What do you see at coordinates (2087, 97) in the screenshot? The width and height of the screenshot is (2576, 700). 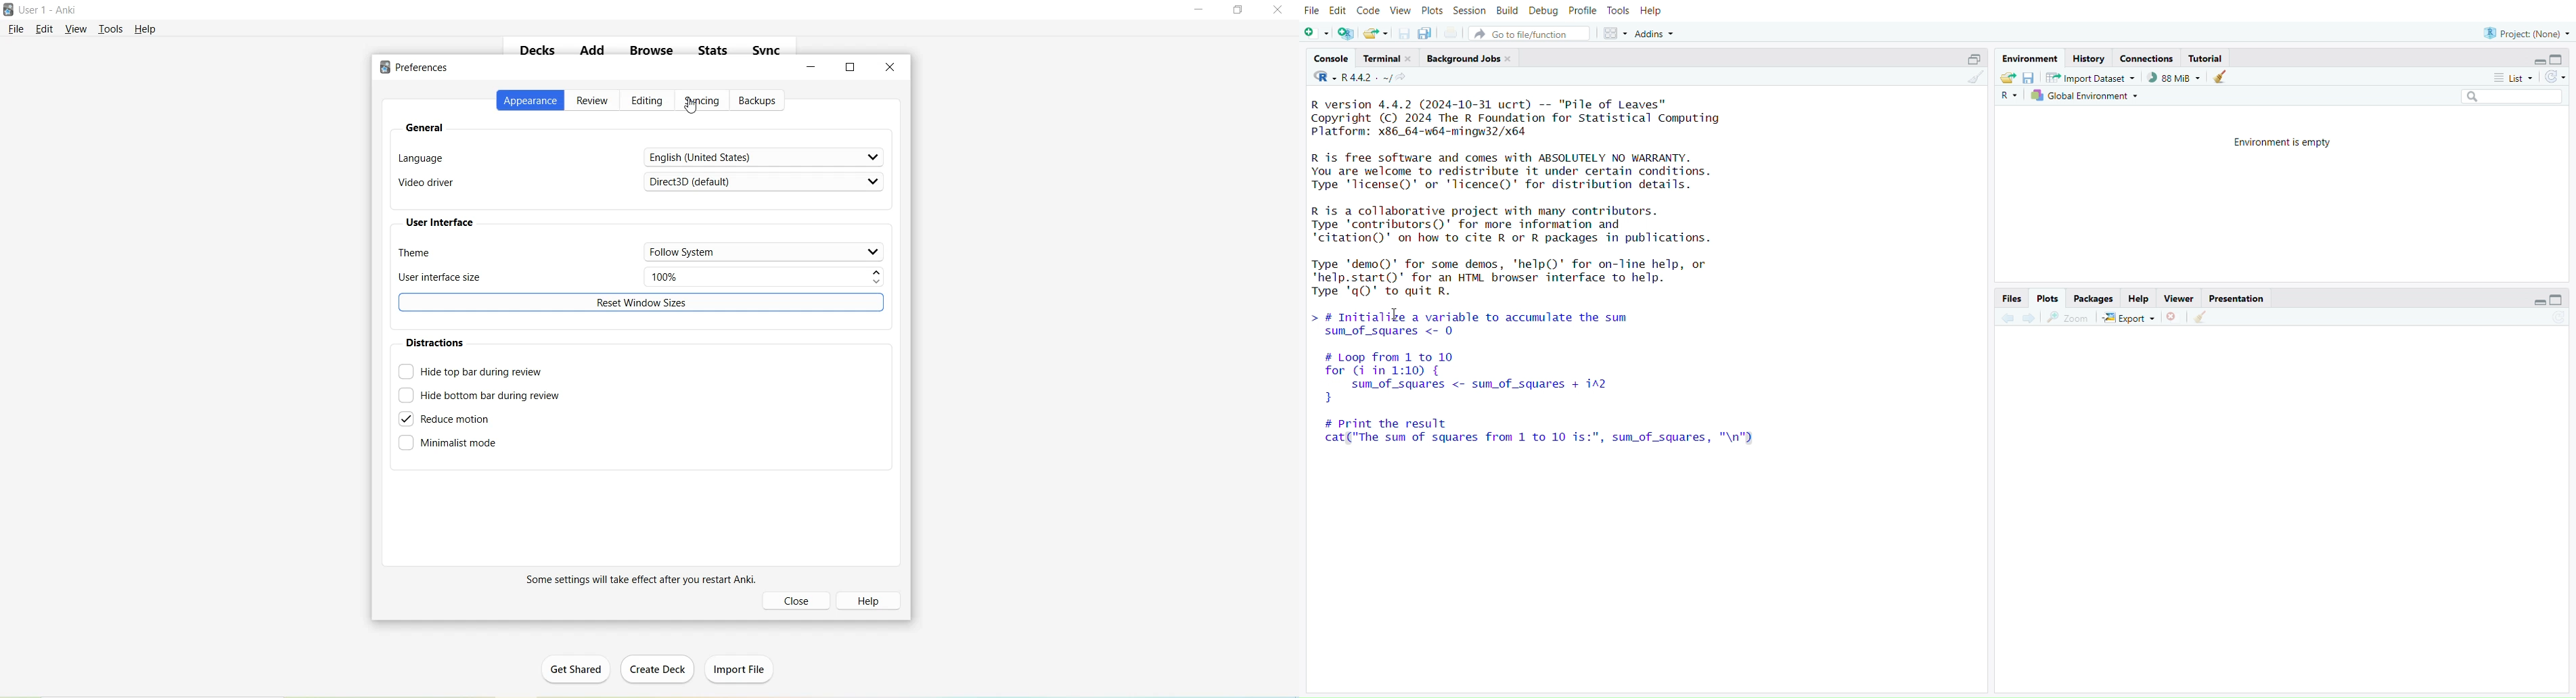 I see `global environment` at bounding box center [2087, 97].